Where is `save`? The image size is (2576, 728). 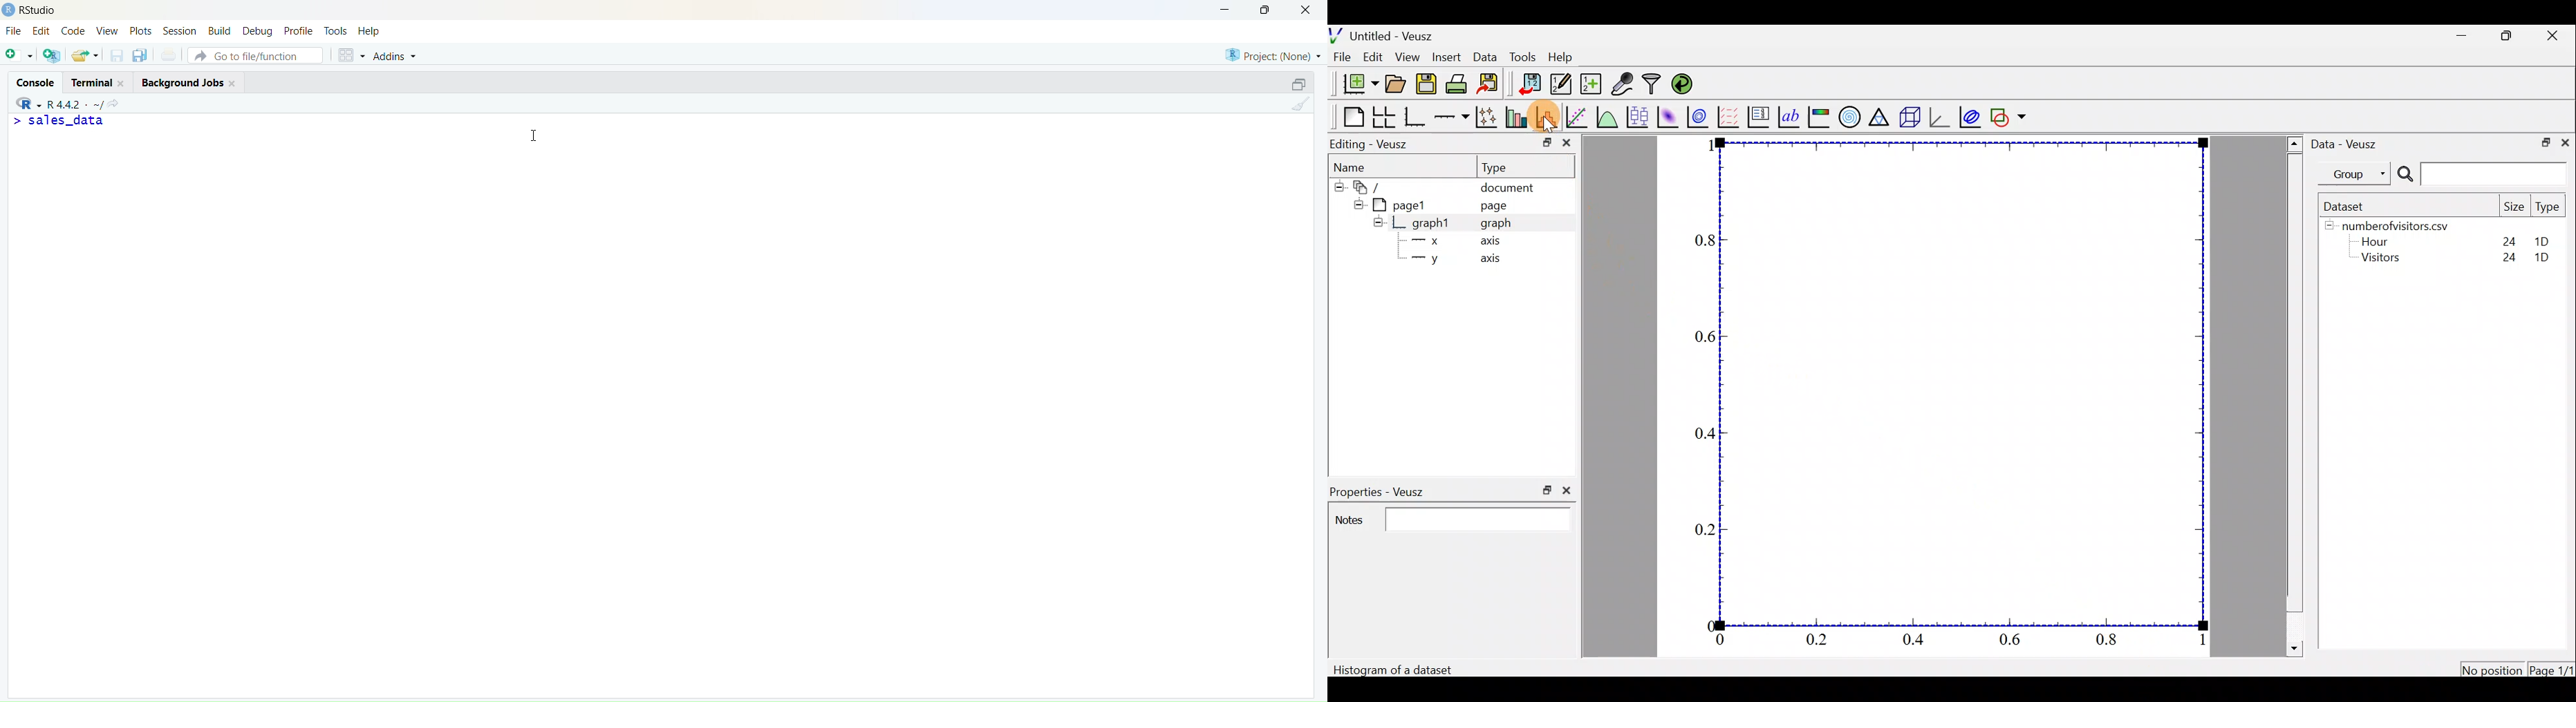
save is located at coordinates (115, 59).